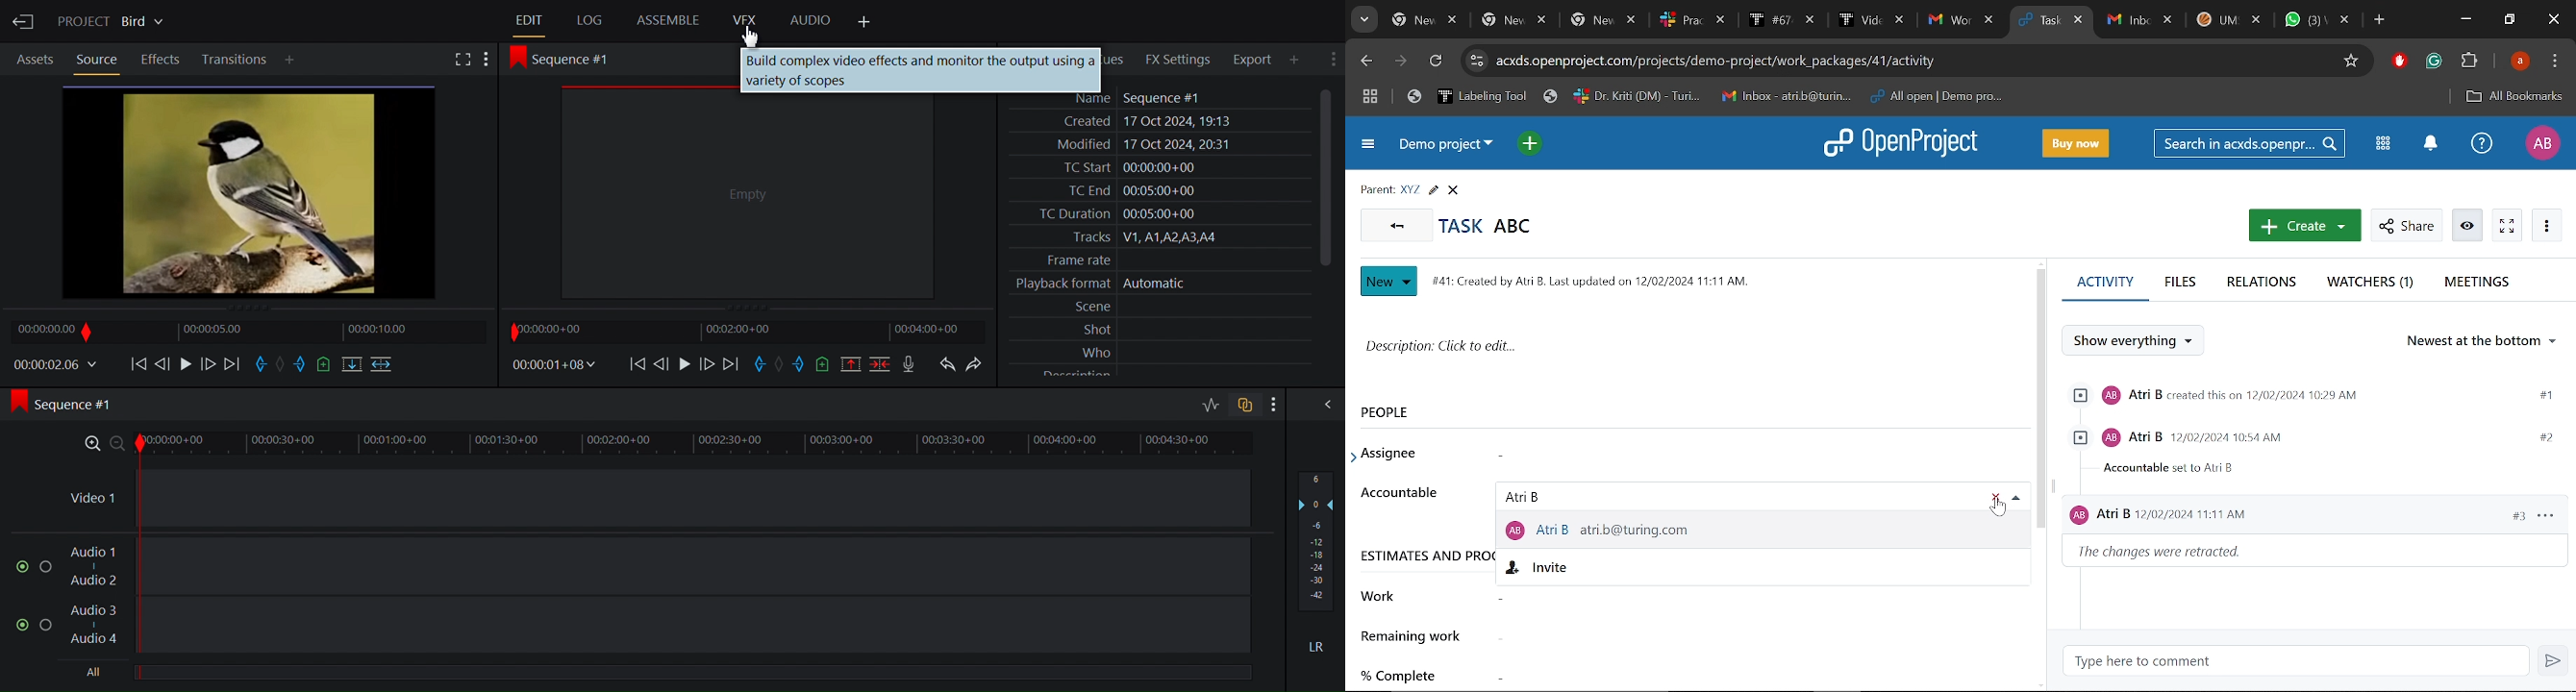 The height and width of the screenshot is (700, 2576). I want to click on , so click(1389, 413).